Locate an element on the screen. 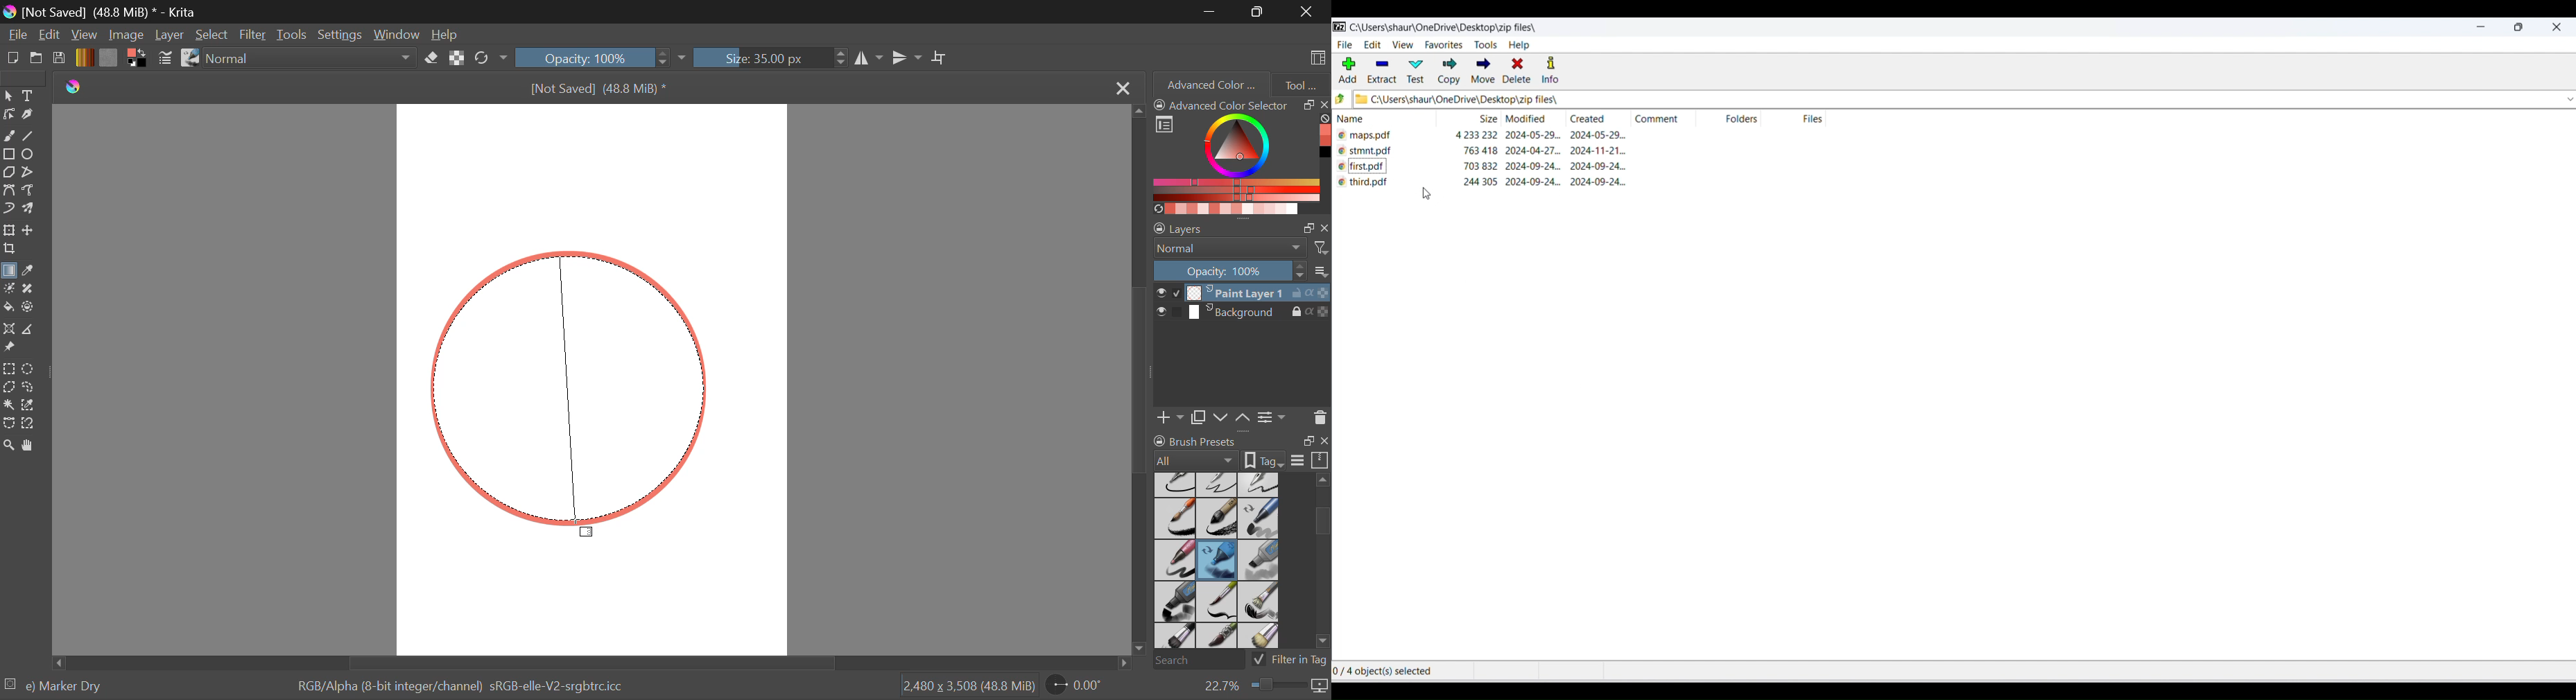  creation date is located at coordinates (1604, 136).